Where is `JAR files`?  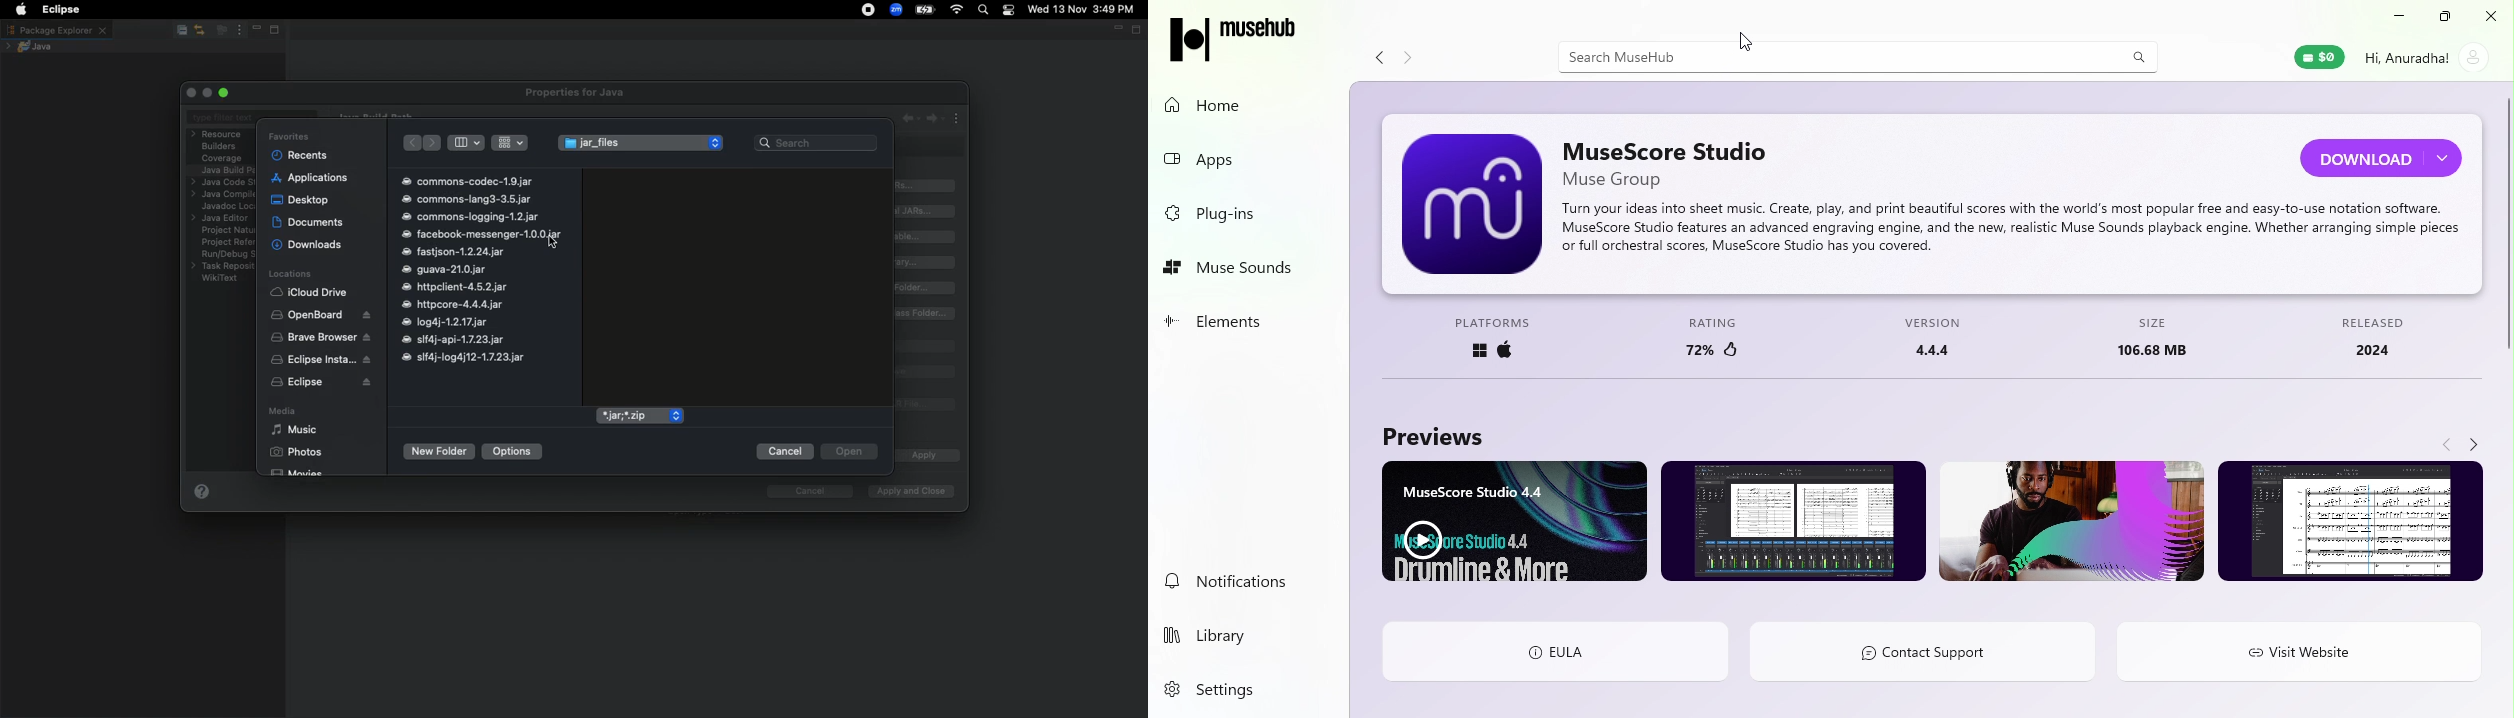
JAR files is located at coordinates (629, 145).